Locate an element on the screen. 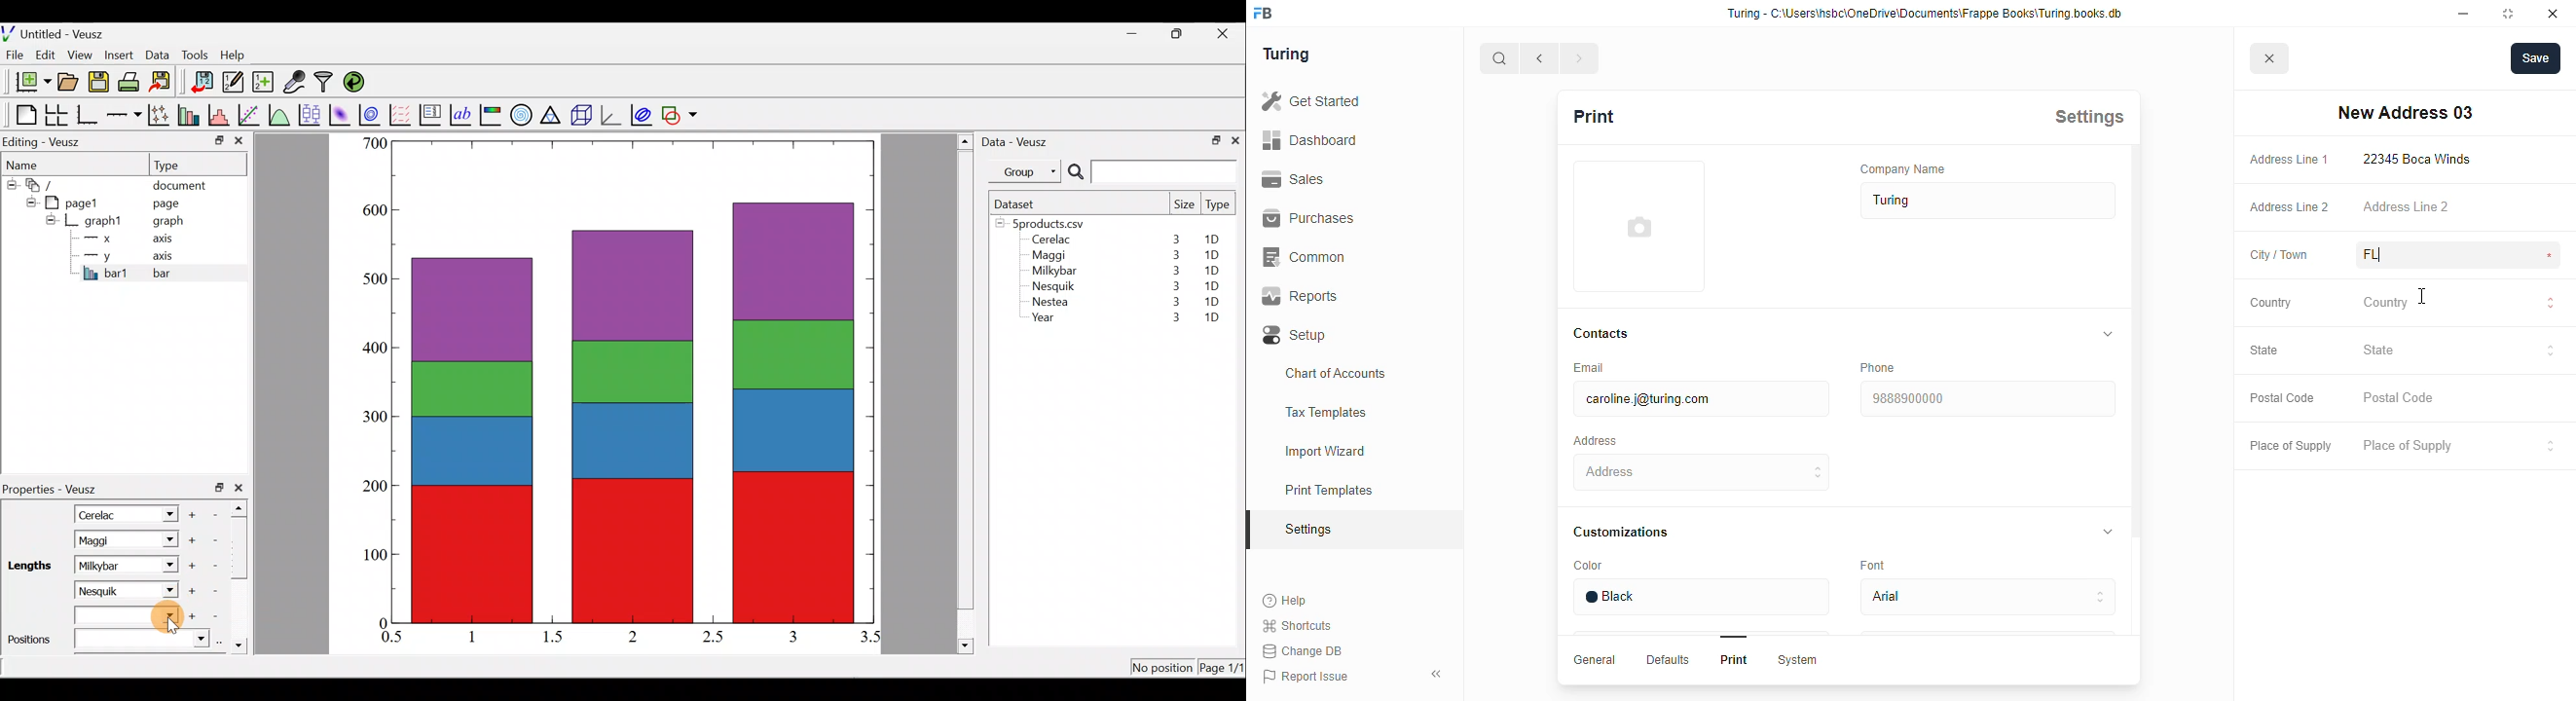 This screenshot has width=2576, height=728. 1D is located at coordinates (1212, 301).